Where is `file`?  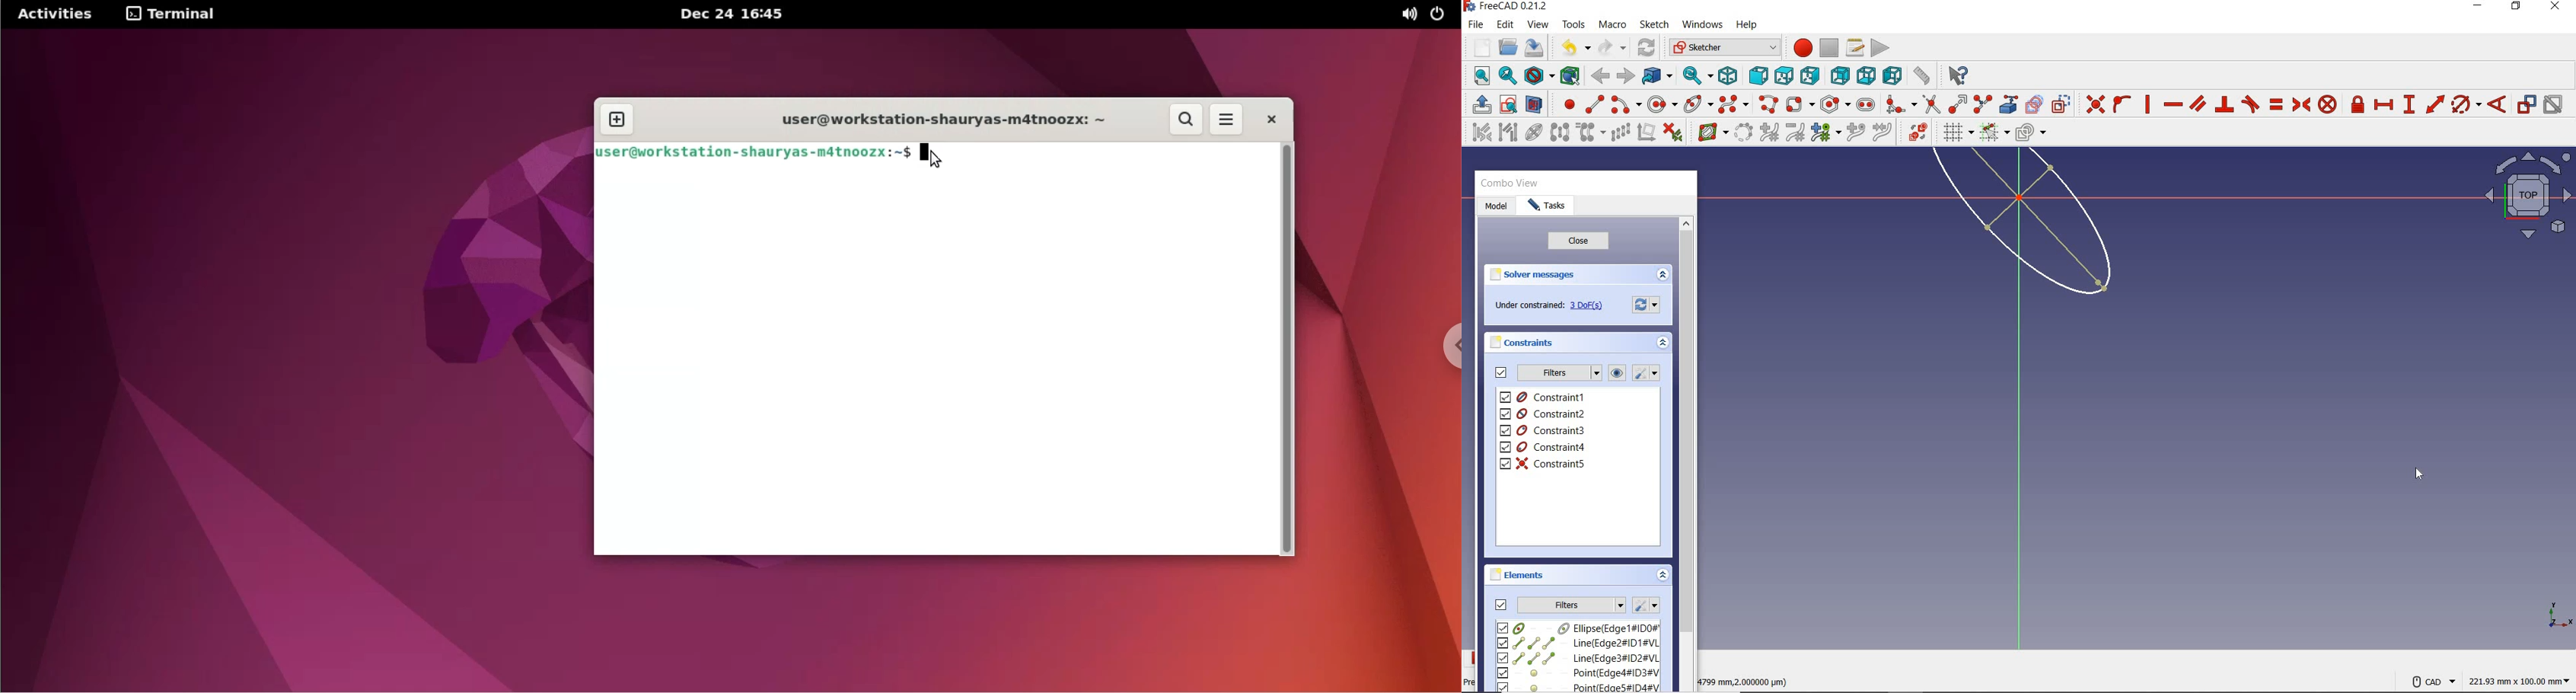 file is located at coordinates (1475, 25).